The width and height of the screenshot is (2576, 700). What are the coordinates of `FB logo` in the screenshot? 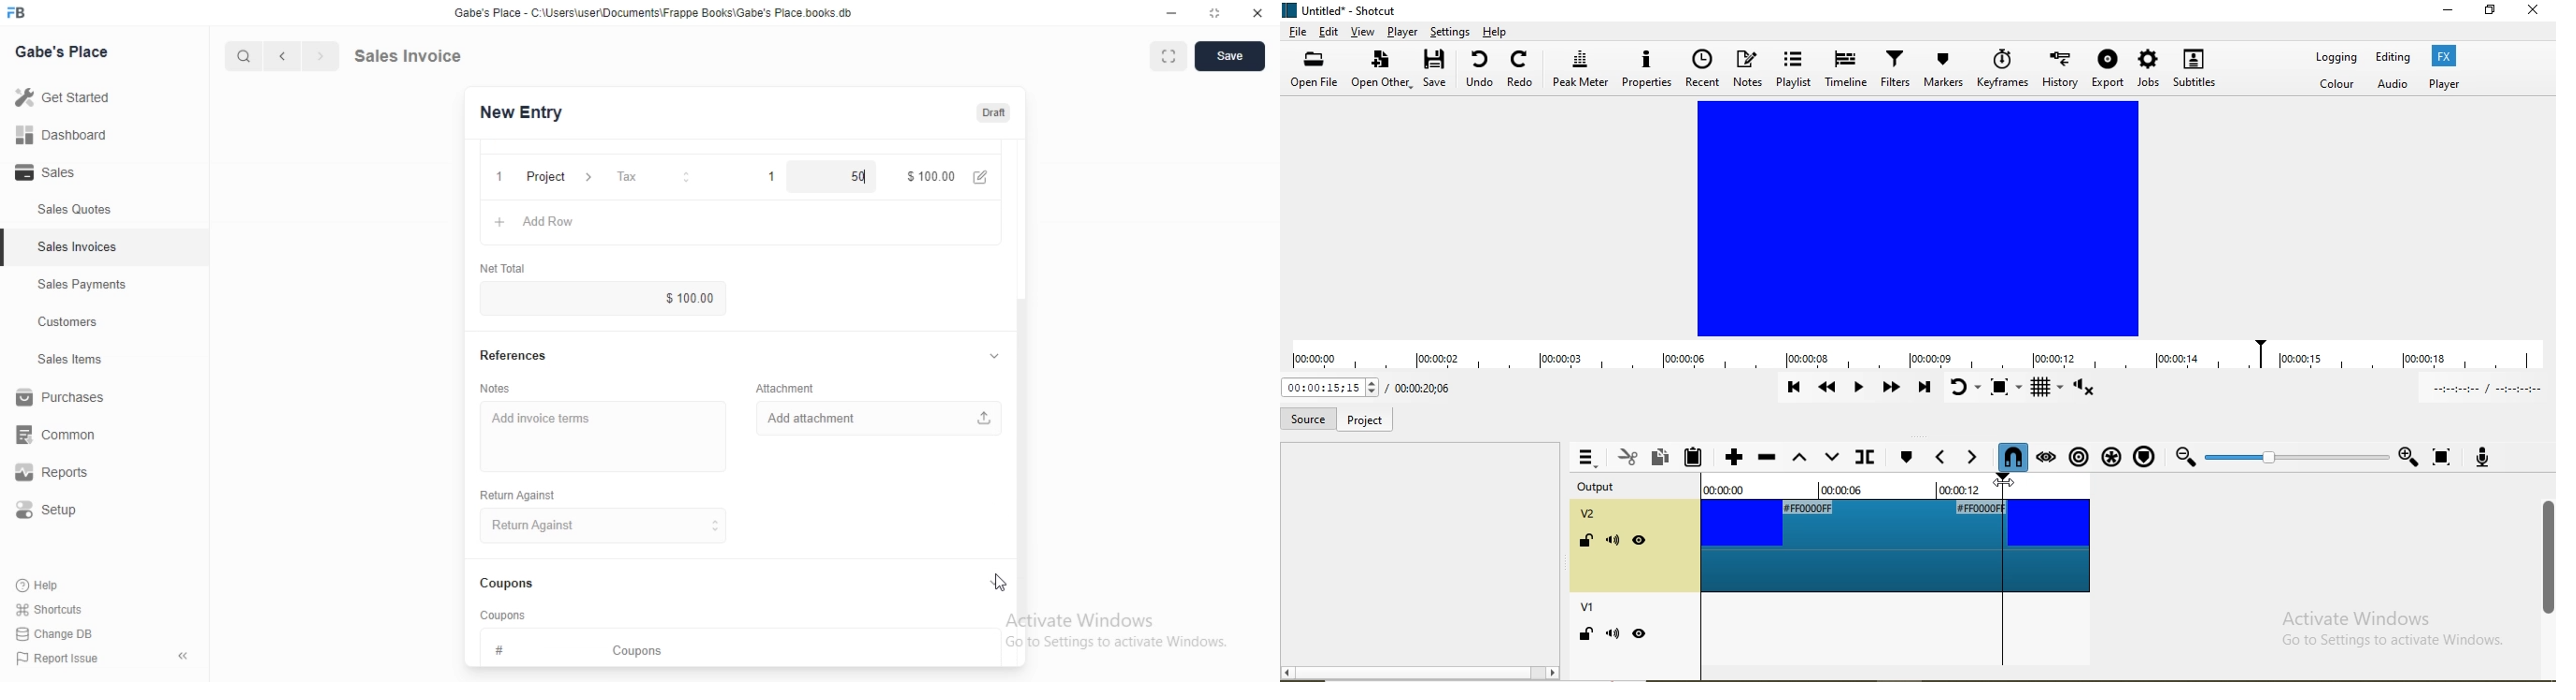 It's located at (20, 13).